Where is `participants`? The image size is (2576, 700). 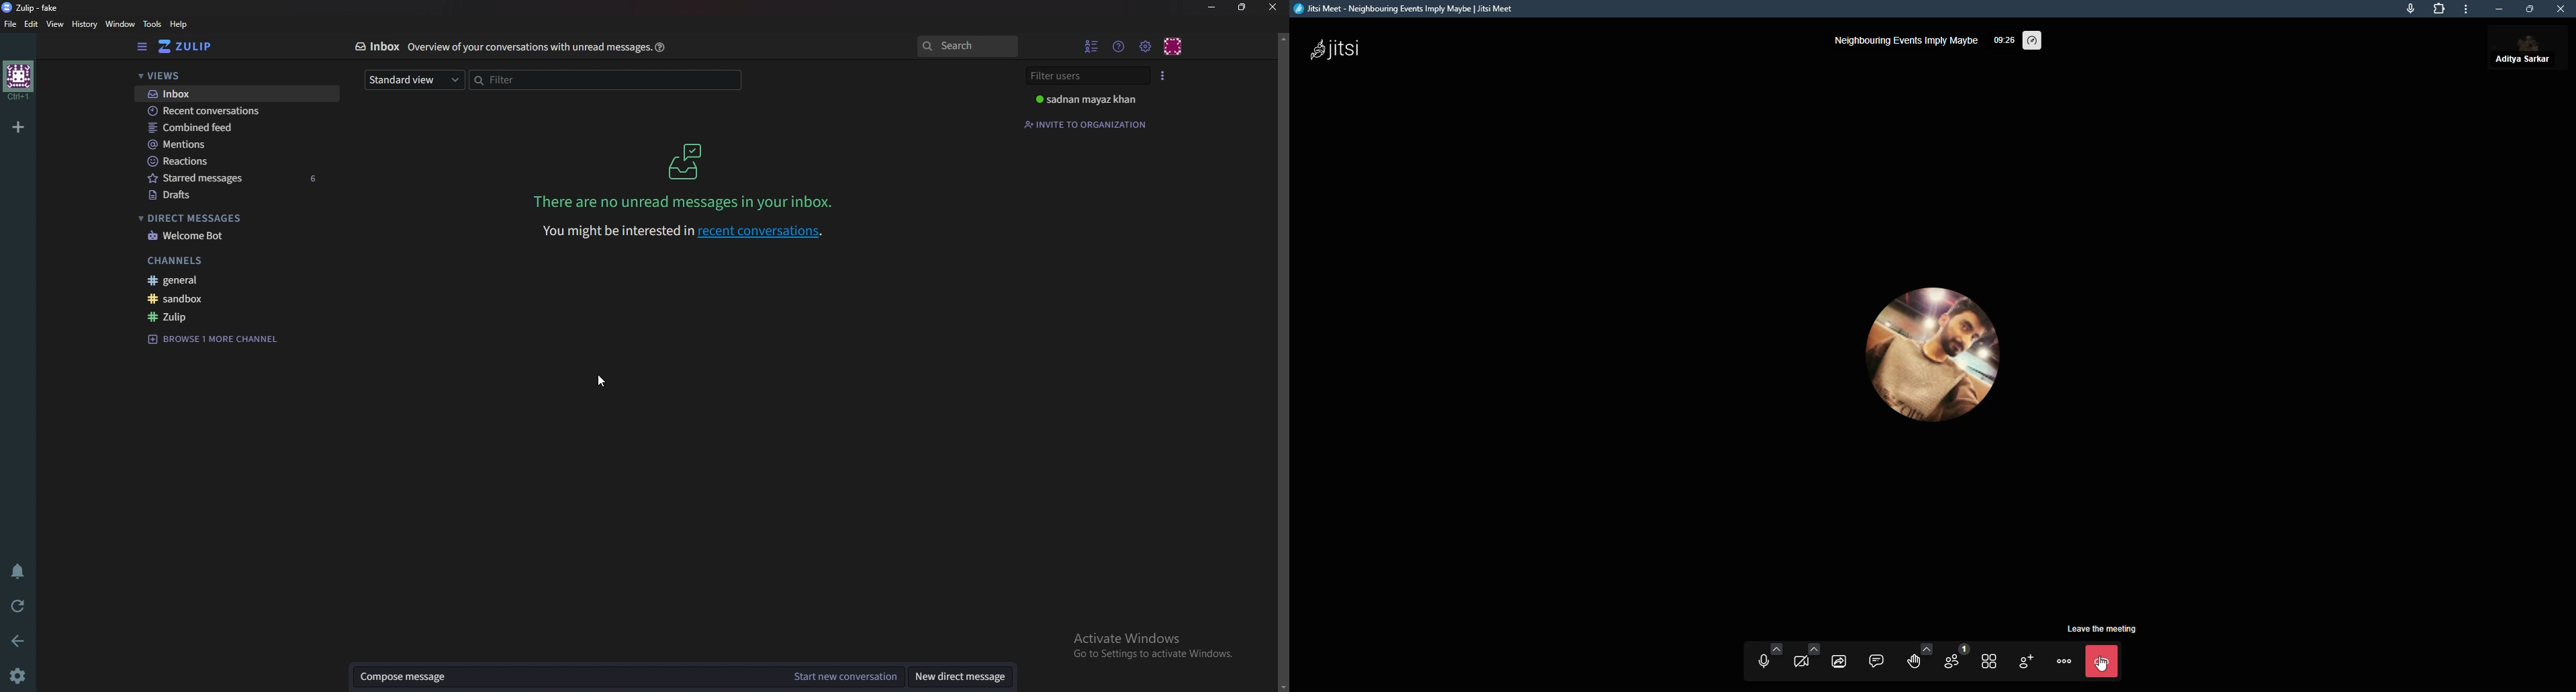
participants is located at coordinates (1954, 658).